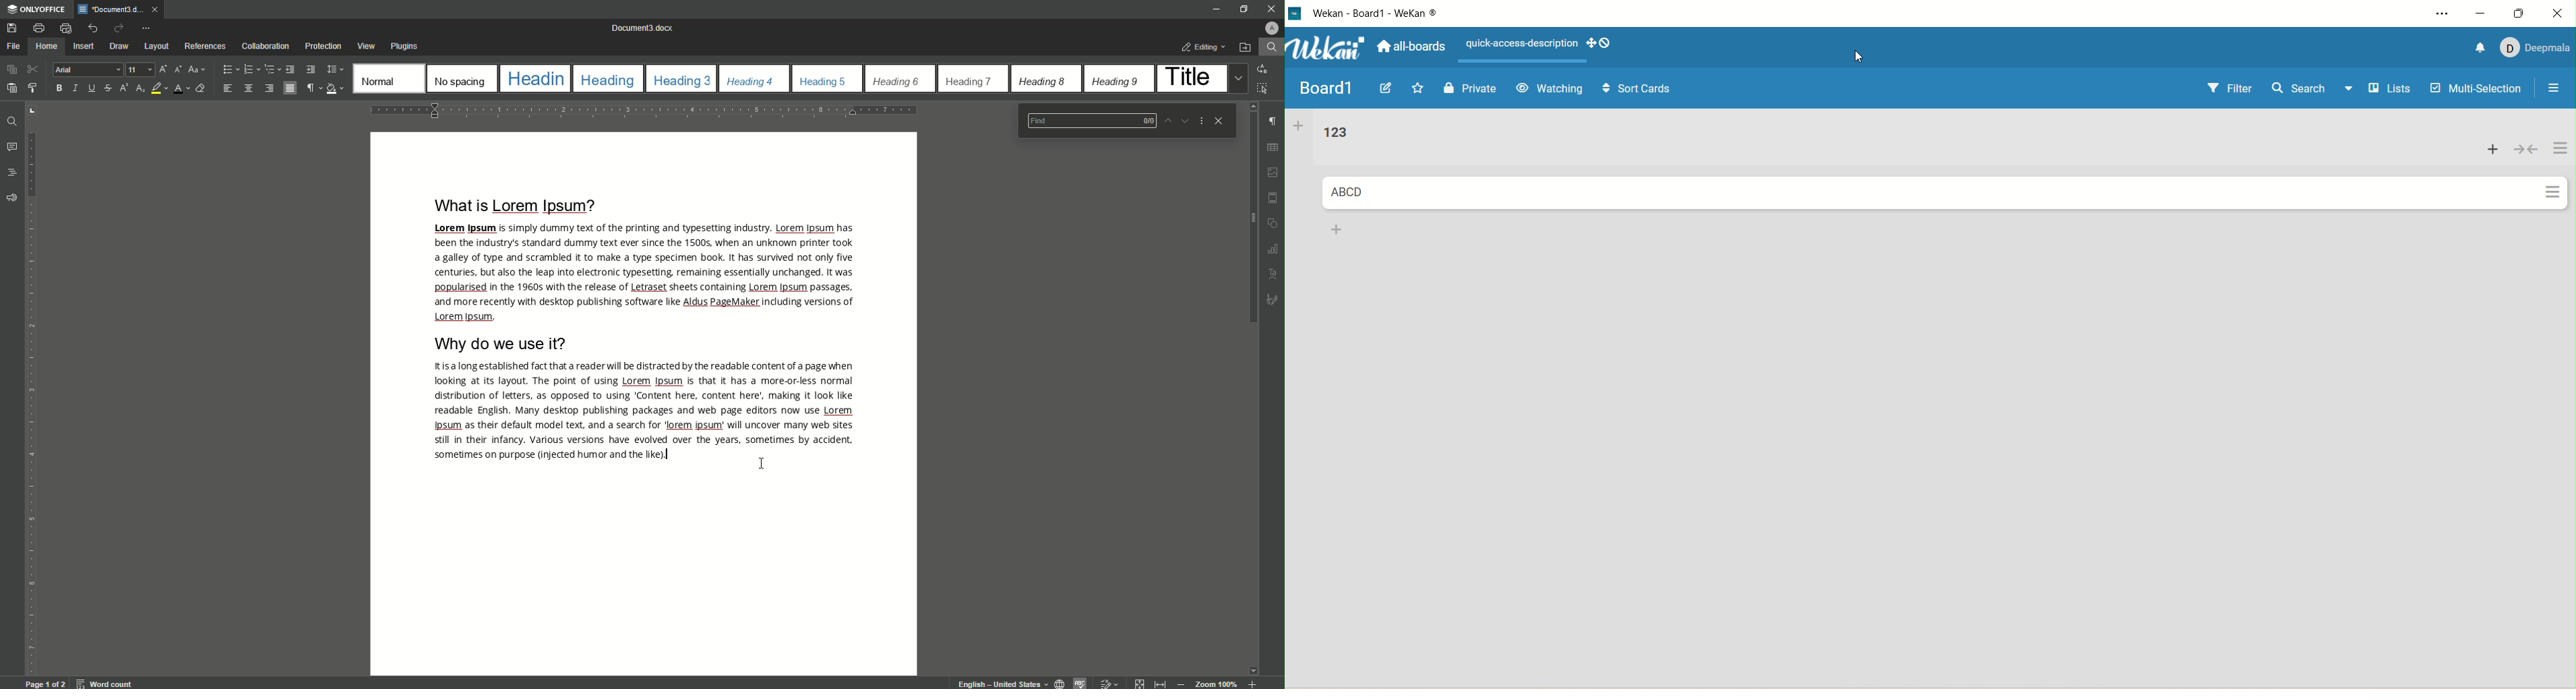 This screenshot has width=2576, height=700. Describe the element at coordinates (509, 205) in the screenshot. I see `What is Lorem Ipsum?` at that location.